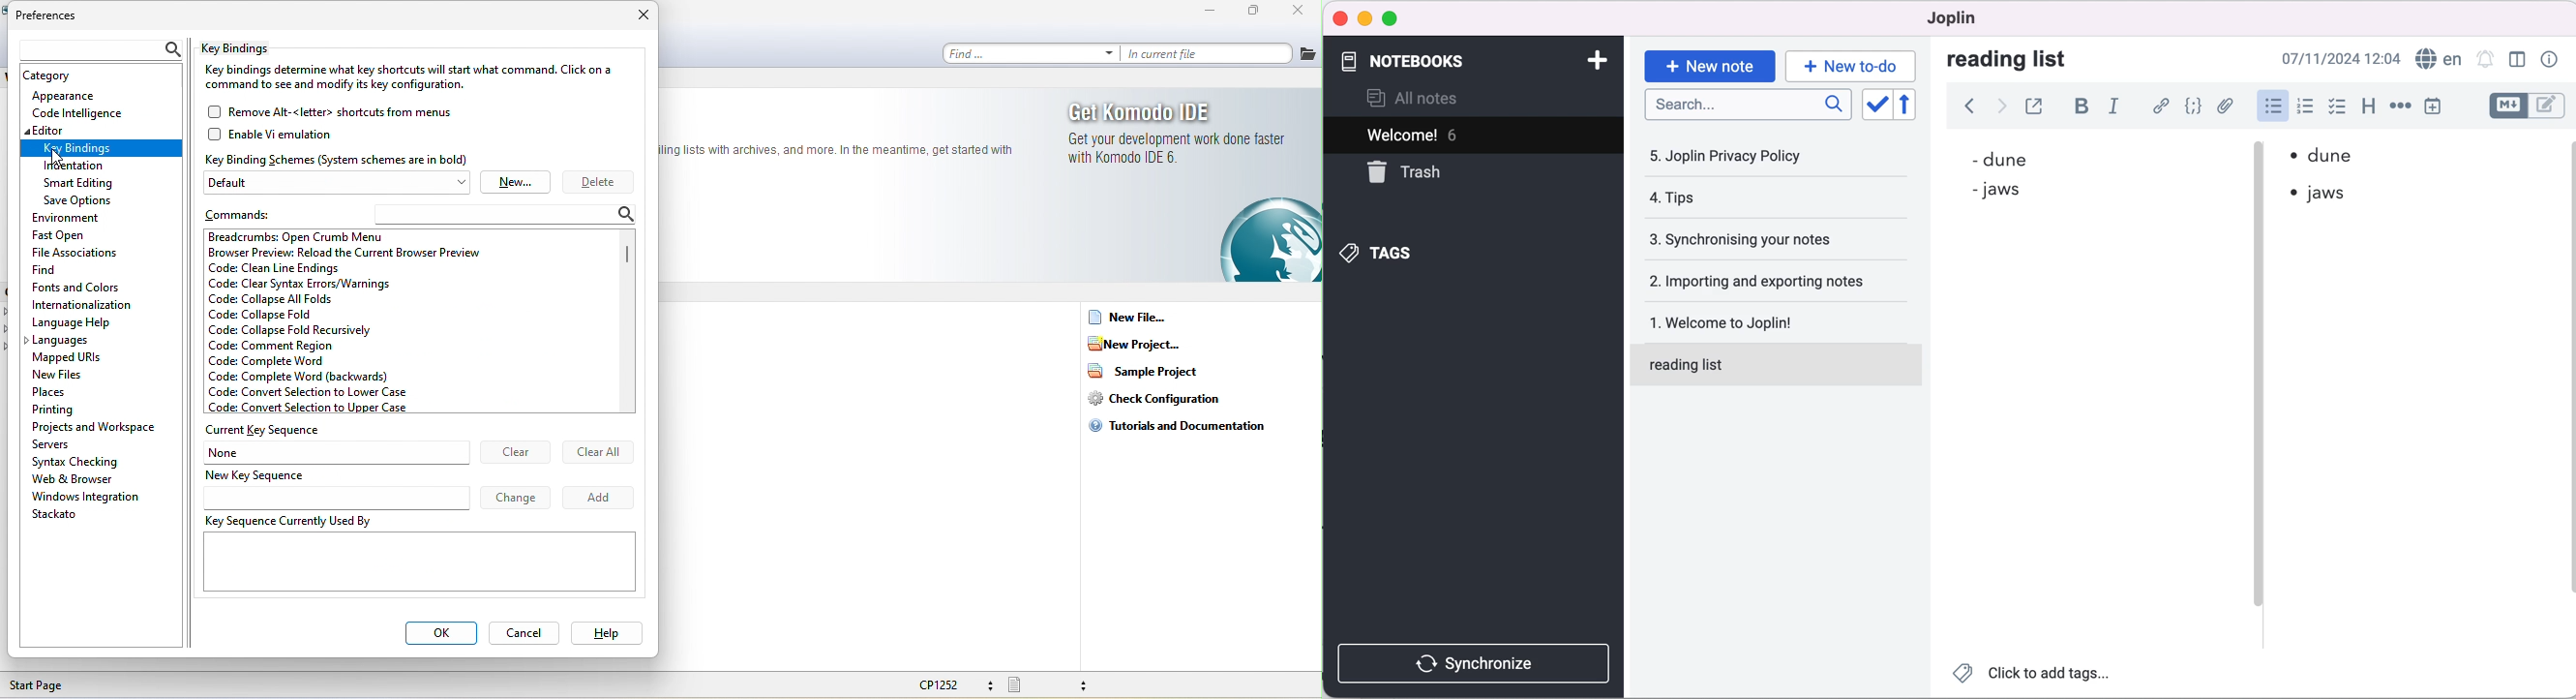 The width and height of the screenshot is (2576, 700). I want to click on environment, so click(85, 219).